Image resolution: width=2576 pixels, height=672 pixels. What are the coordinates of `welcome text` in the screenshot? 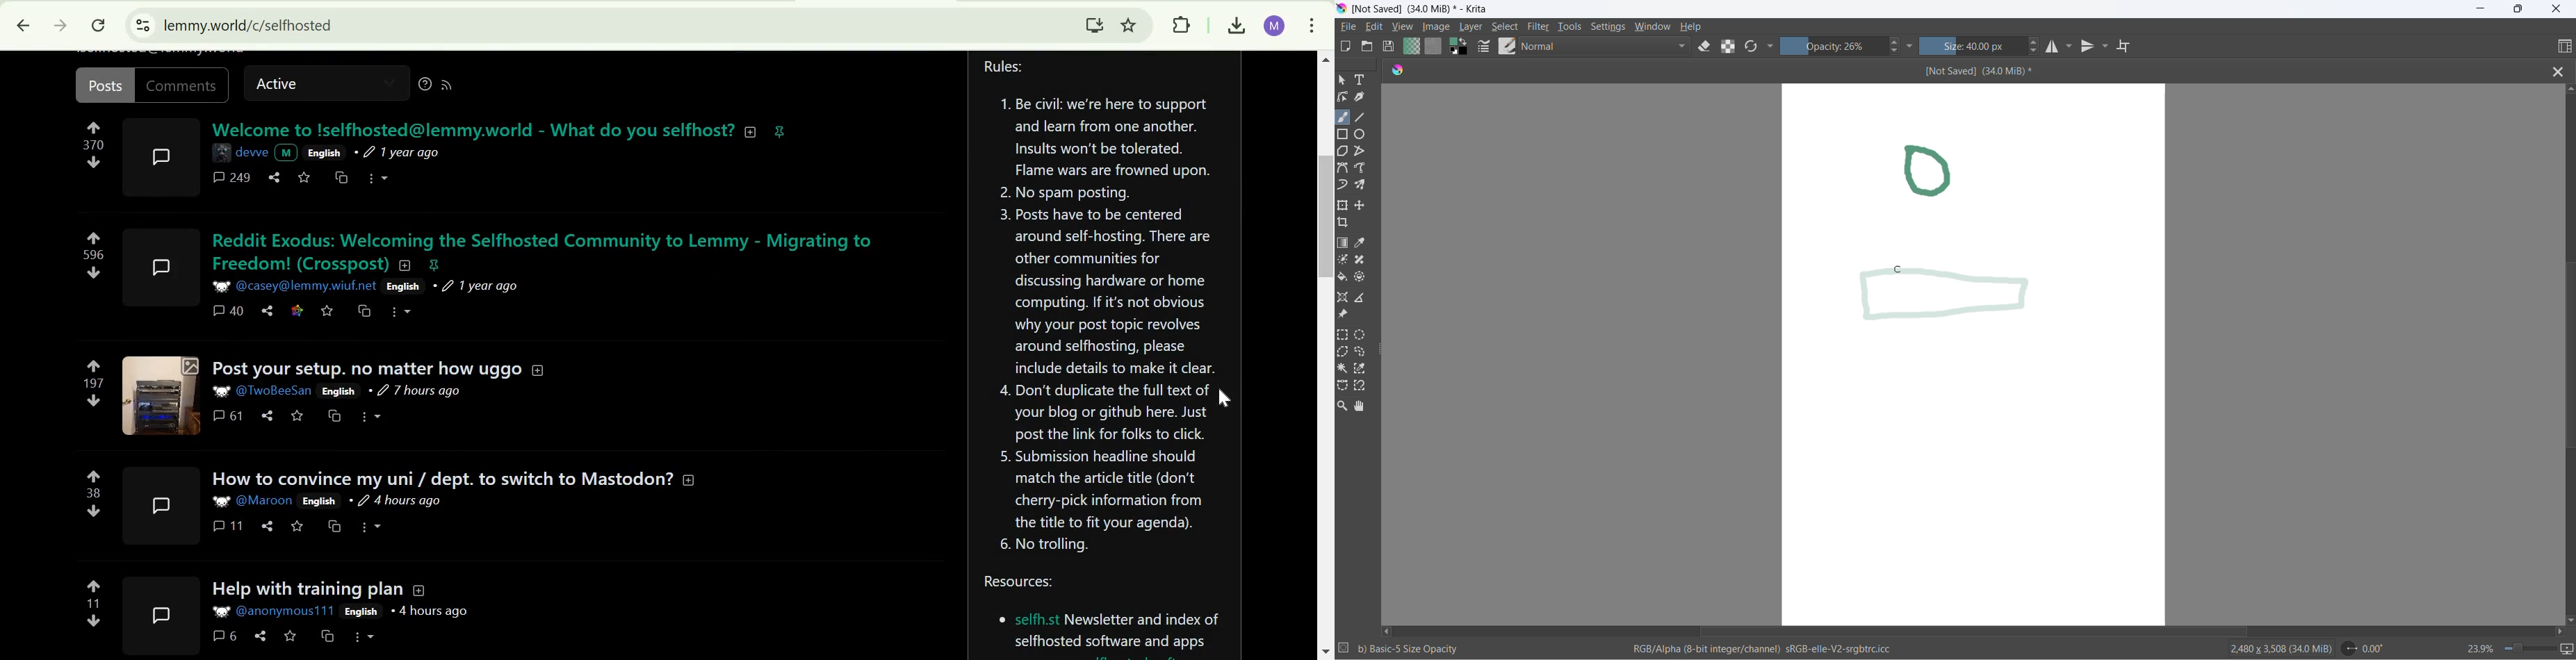 It's located at (471, 129).